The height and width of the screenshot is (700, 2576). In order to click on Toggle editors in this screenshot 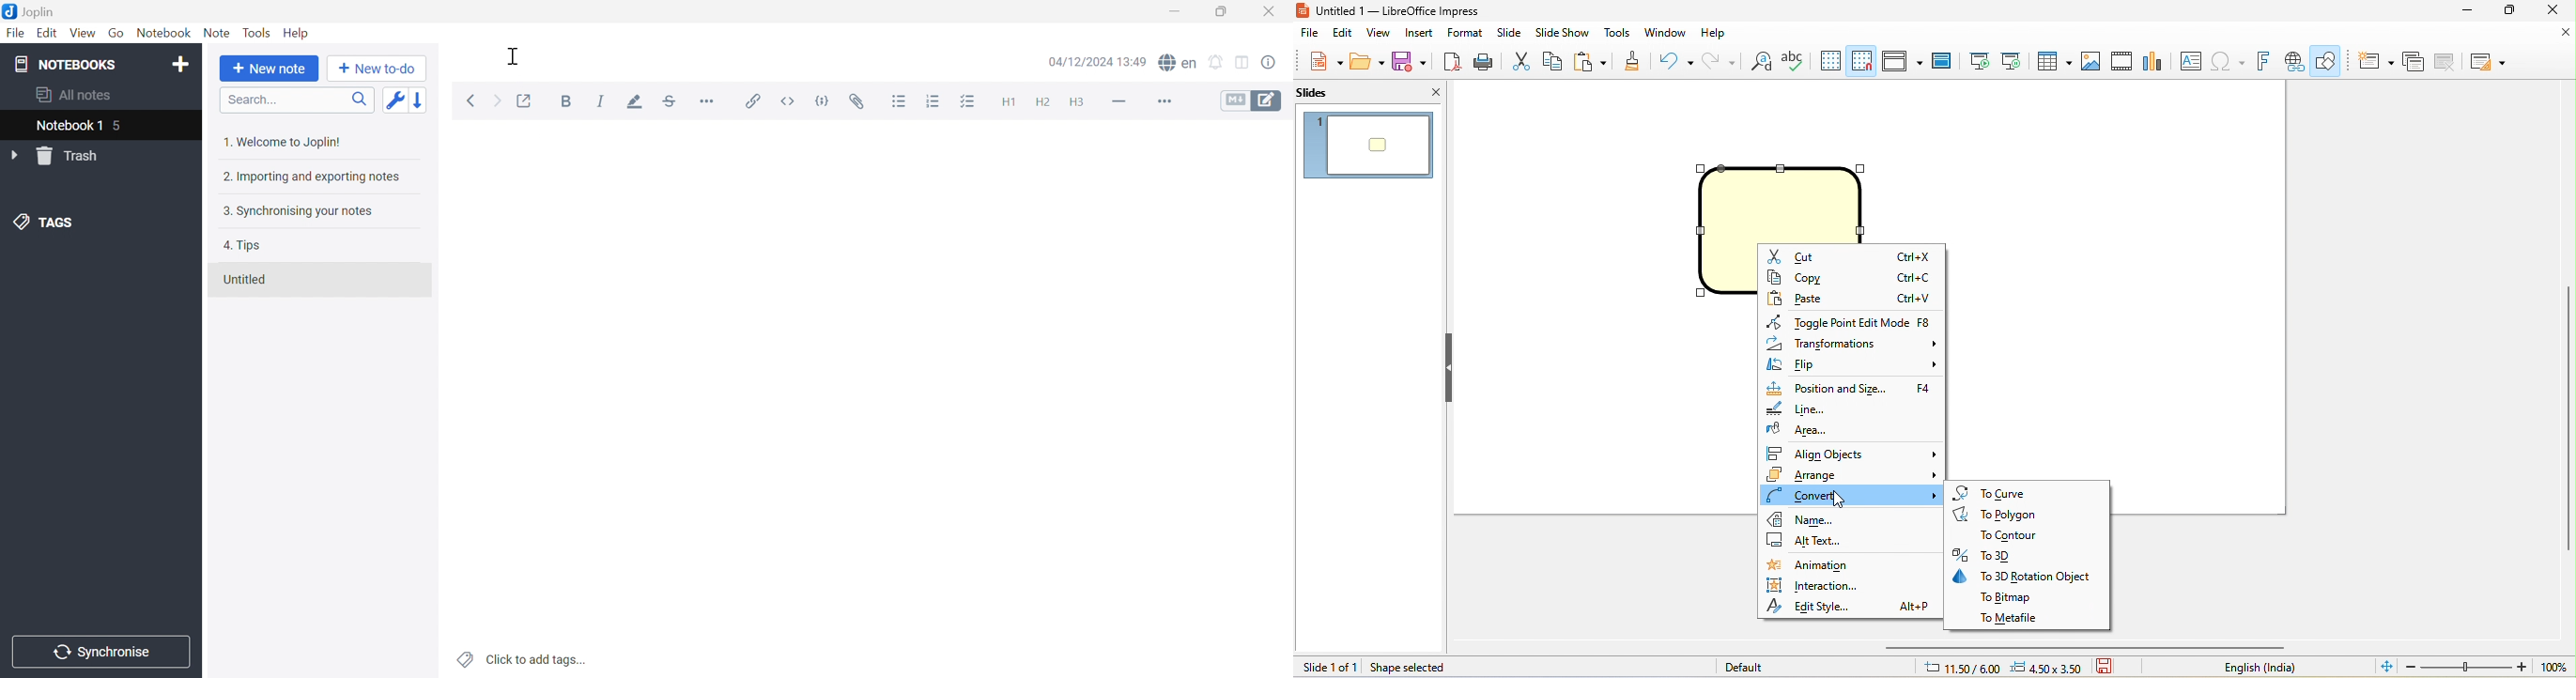, I will do `click(1257, 100)`.